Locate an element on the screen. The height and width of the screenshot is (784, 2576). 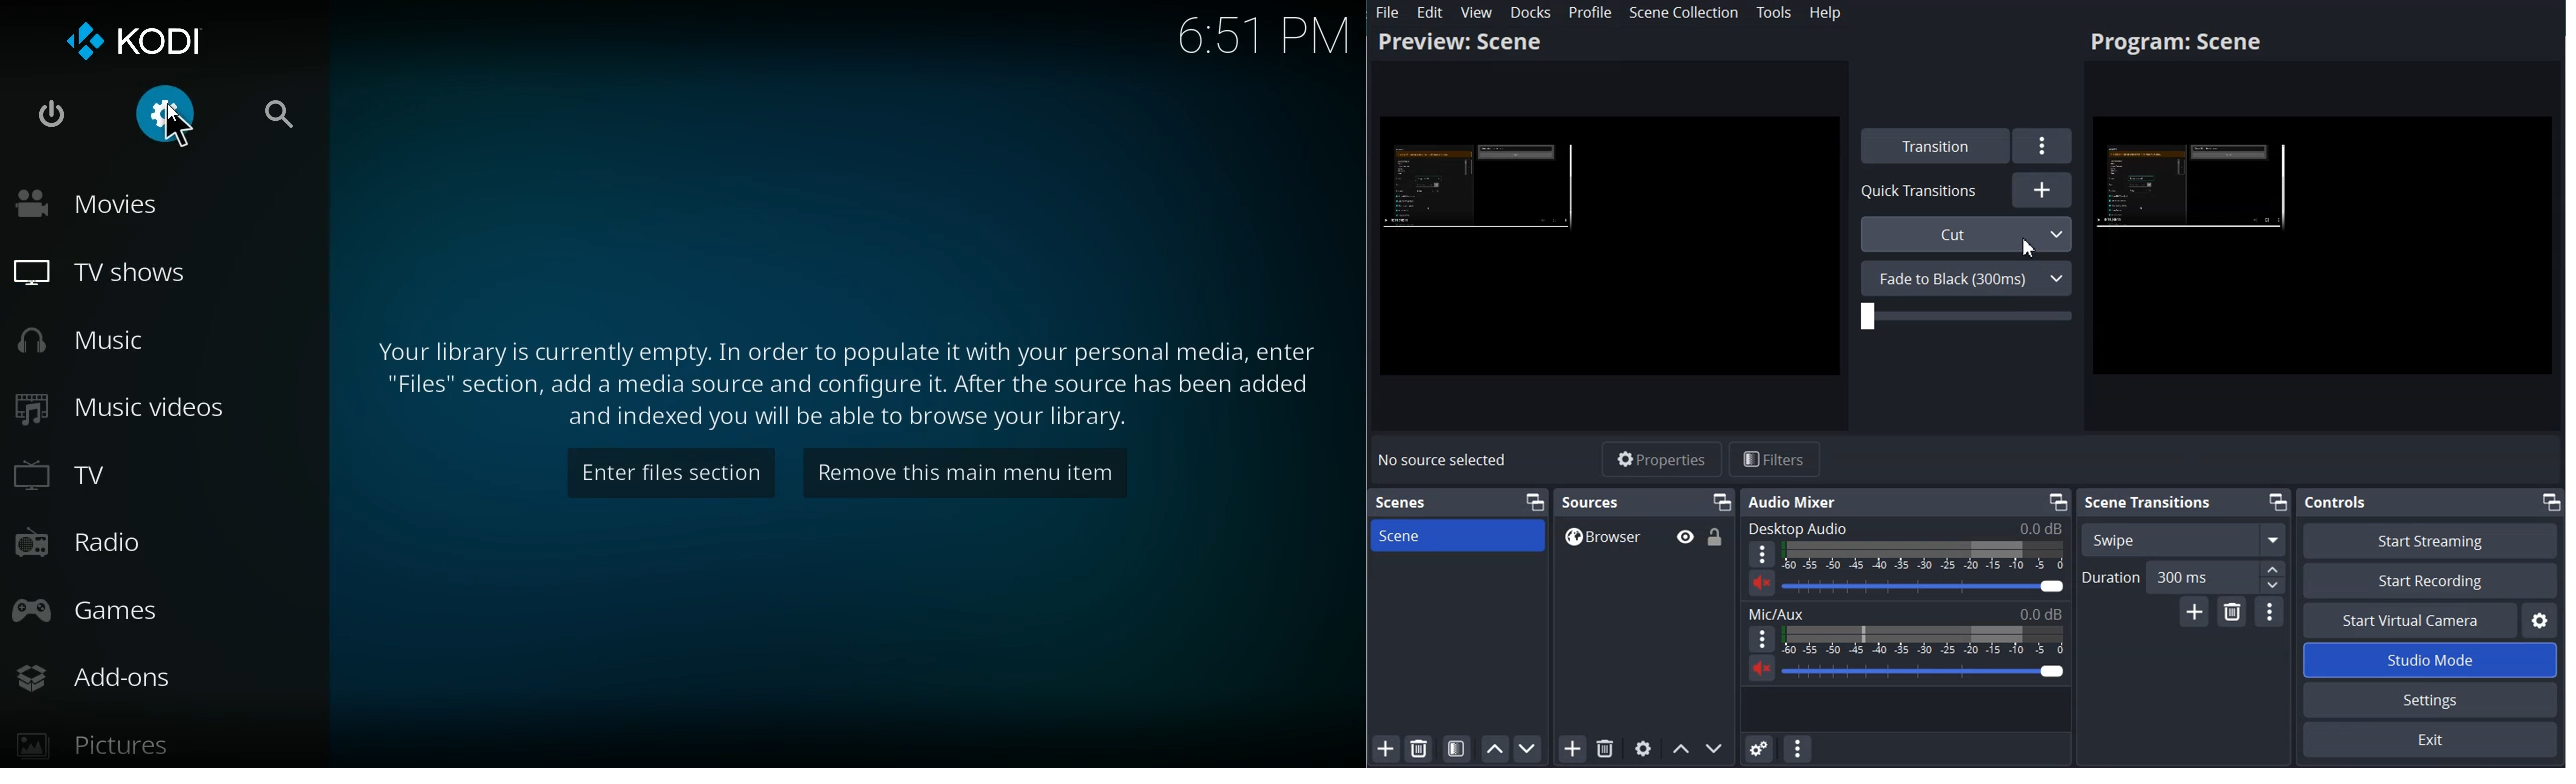
cursor is located at coordinates (2025, 248).